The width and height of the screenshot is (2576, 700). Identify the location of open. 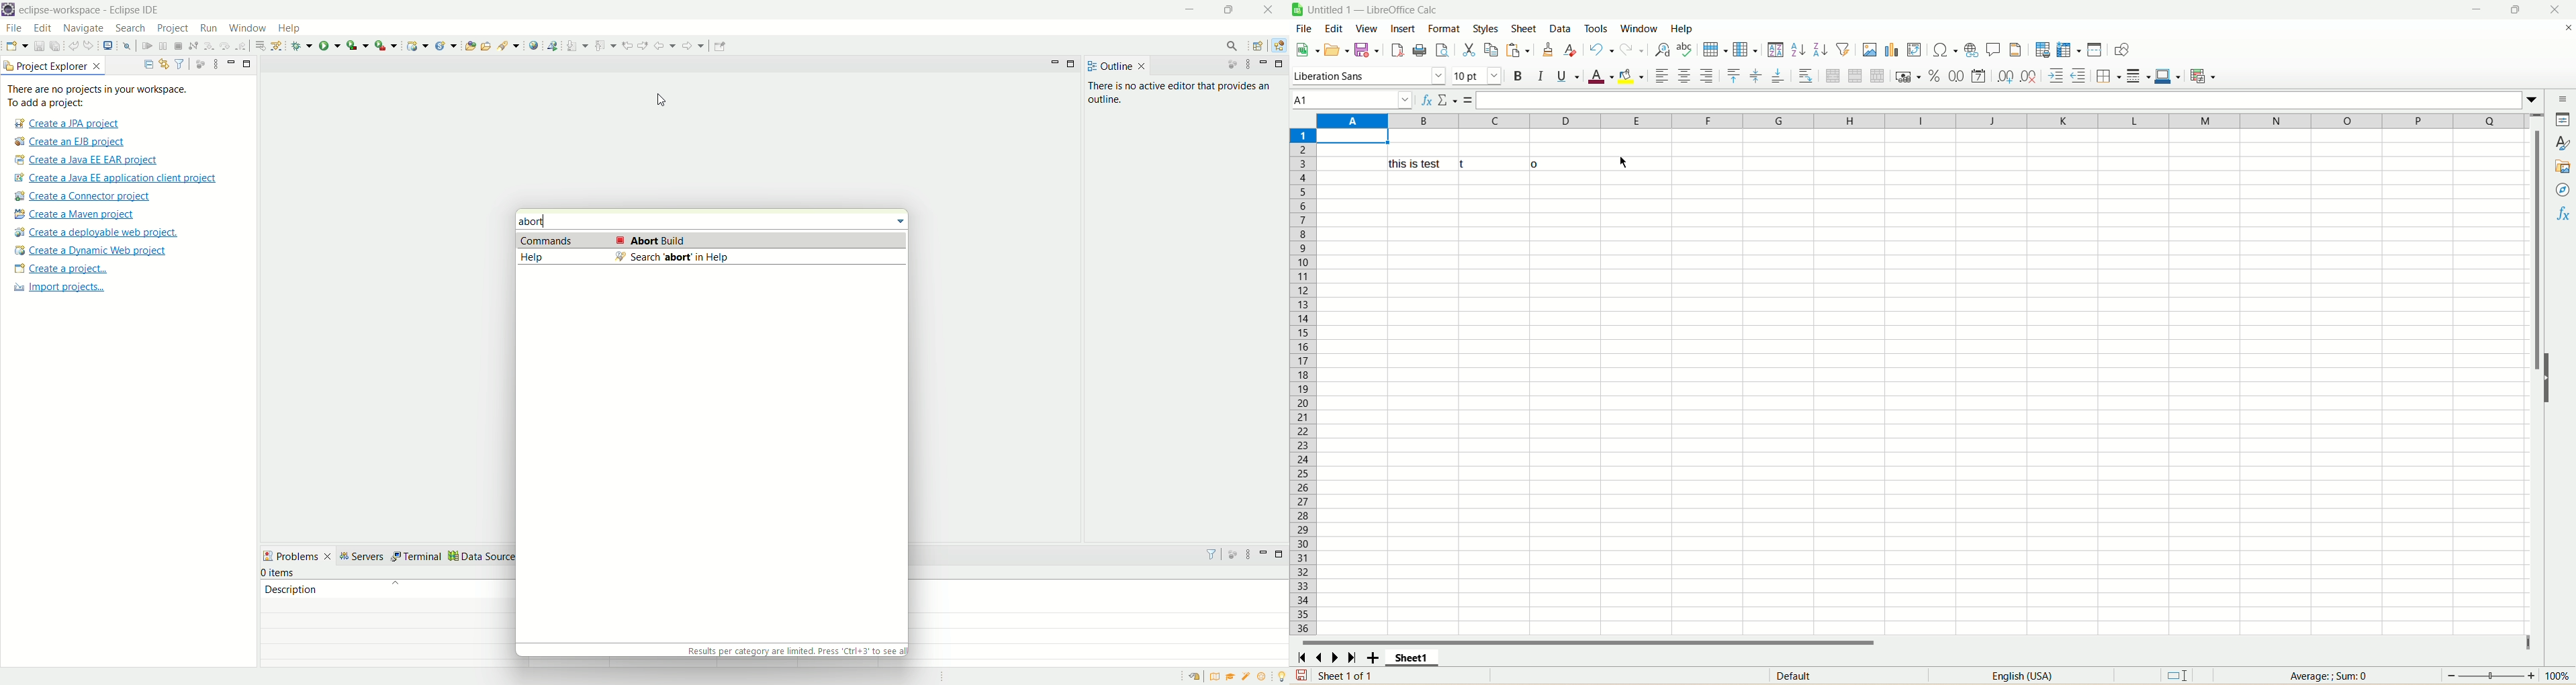
(1334, 51).